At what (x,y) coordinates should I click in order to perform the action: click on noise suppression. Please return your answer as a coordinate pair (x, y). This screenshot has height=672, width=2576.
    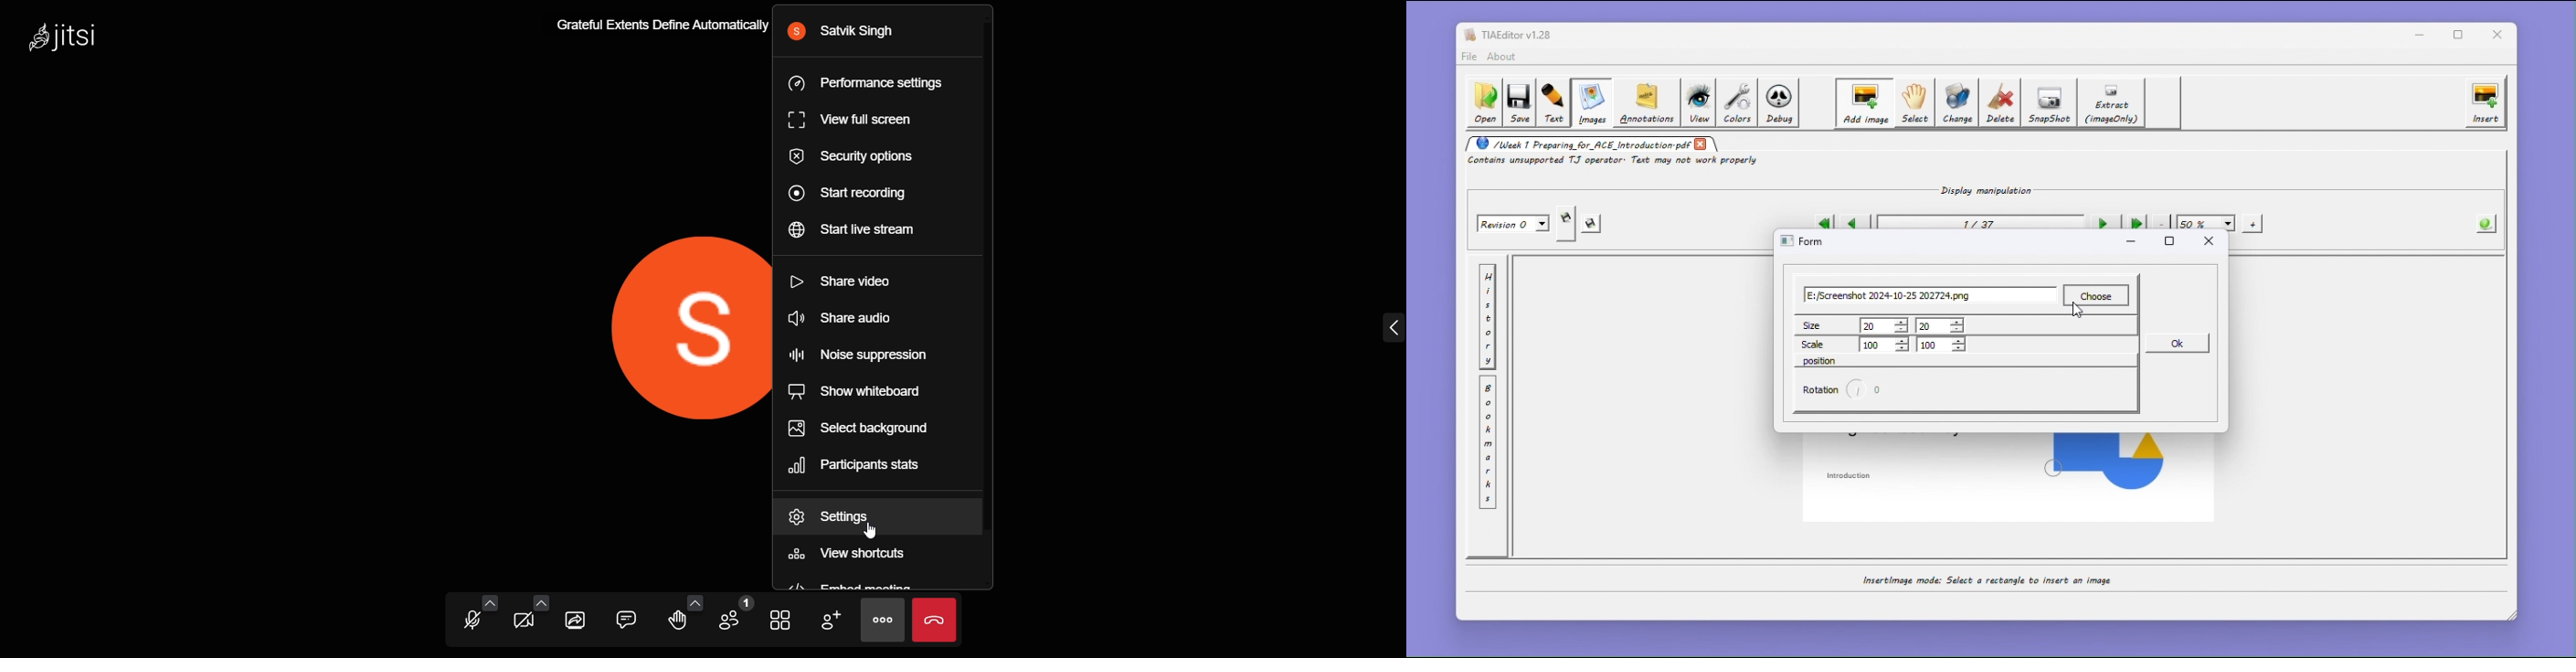
    Looking at the image, I should click on (856, 355).